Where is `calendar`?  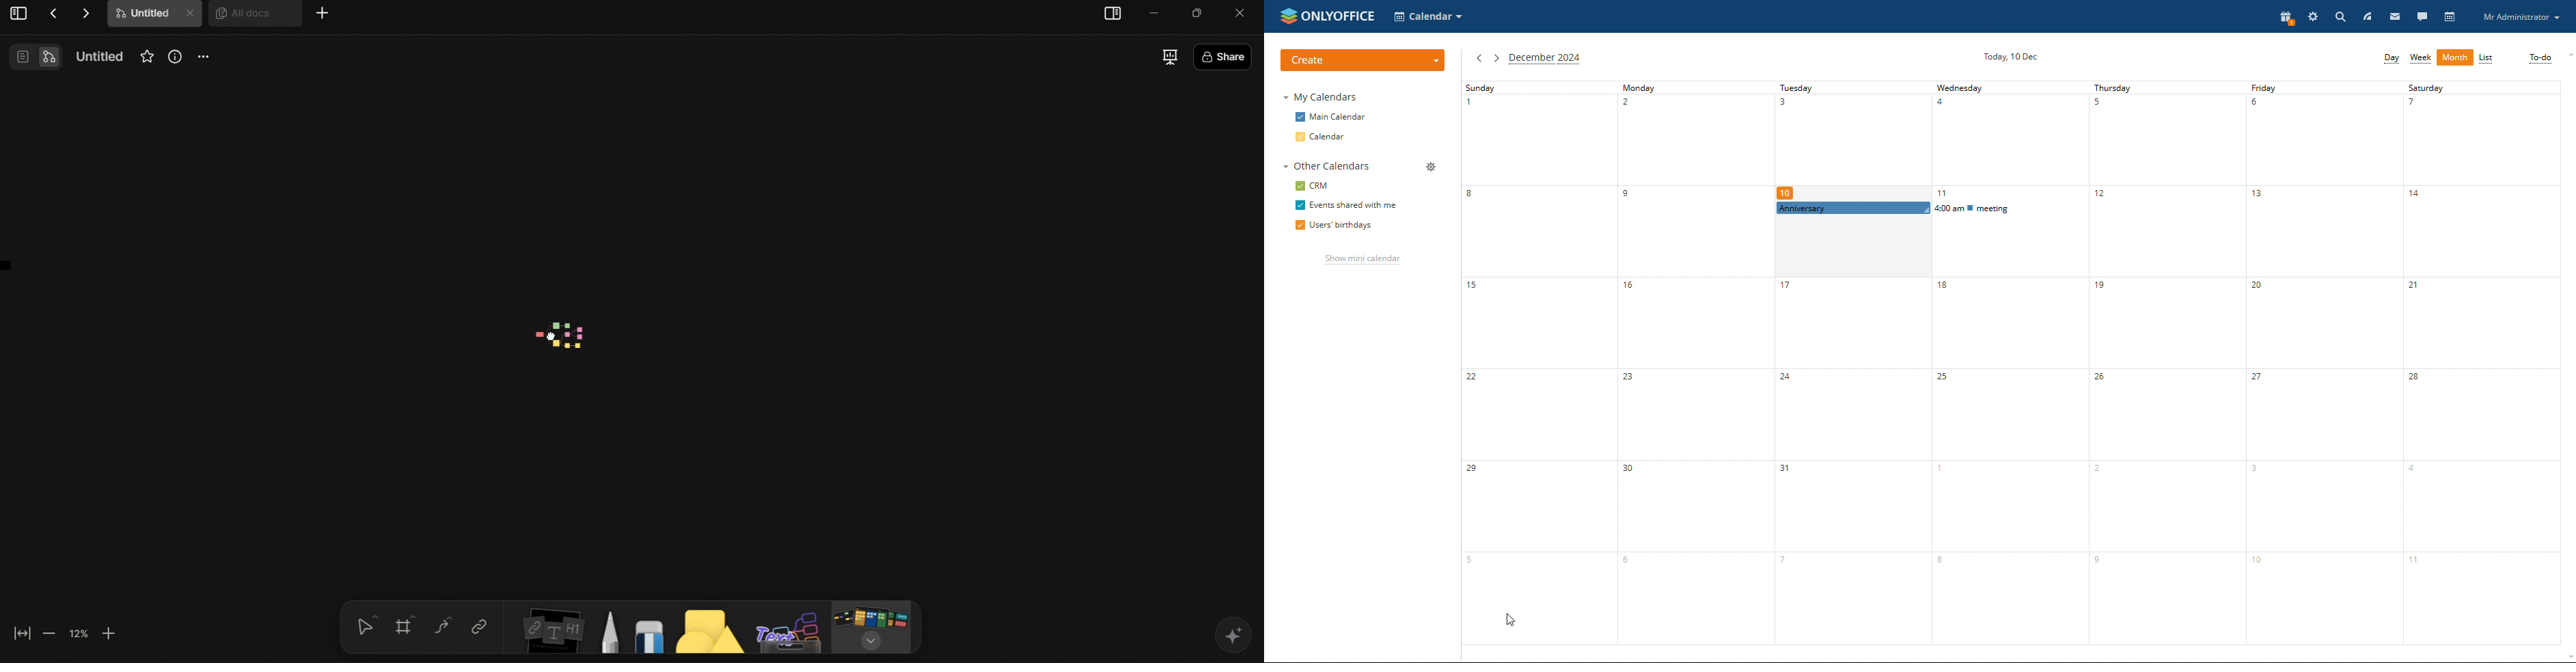 calendar is located at coordinates (1324, 137).